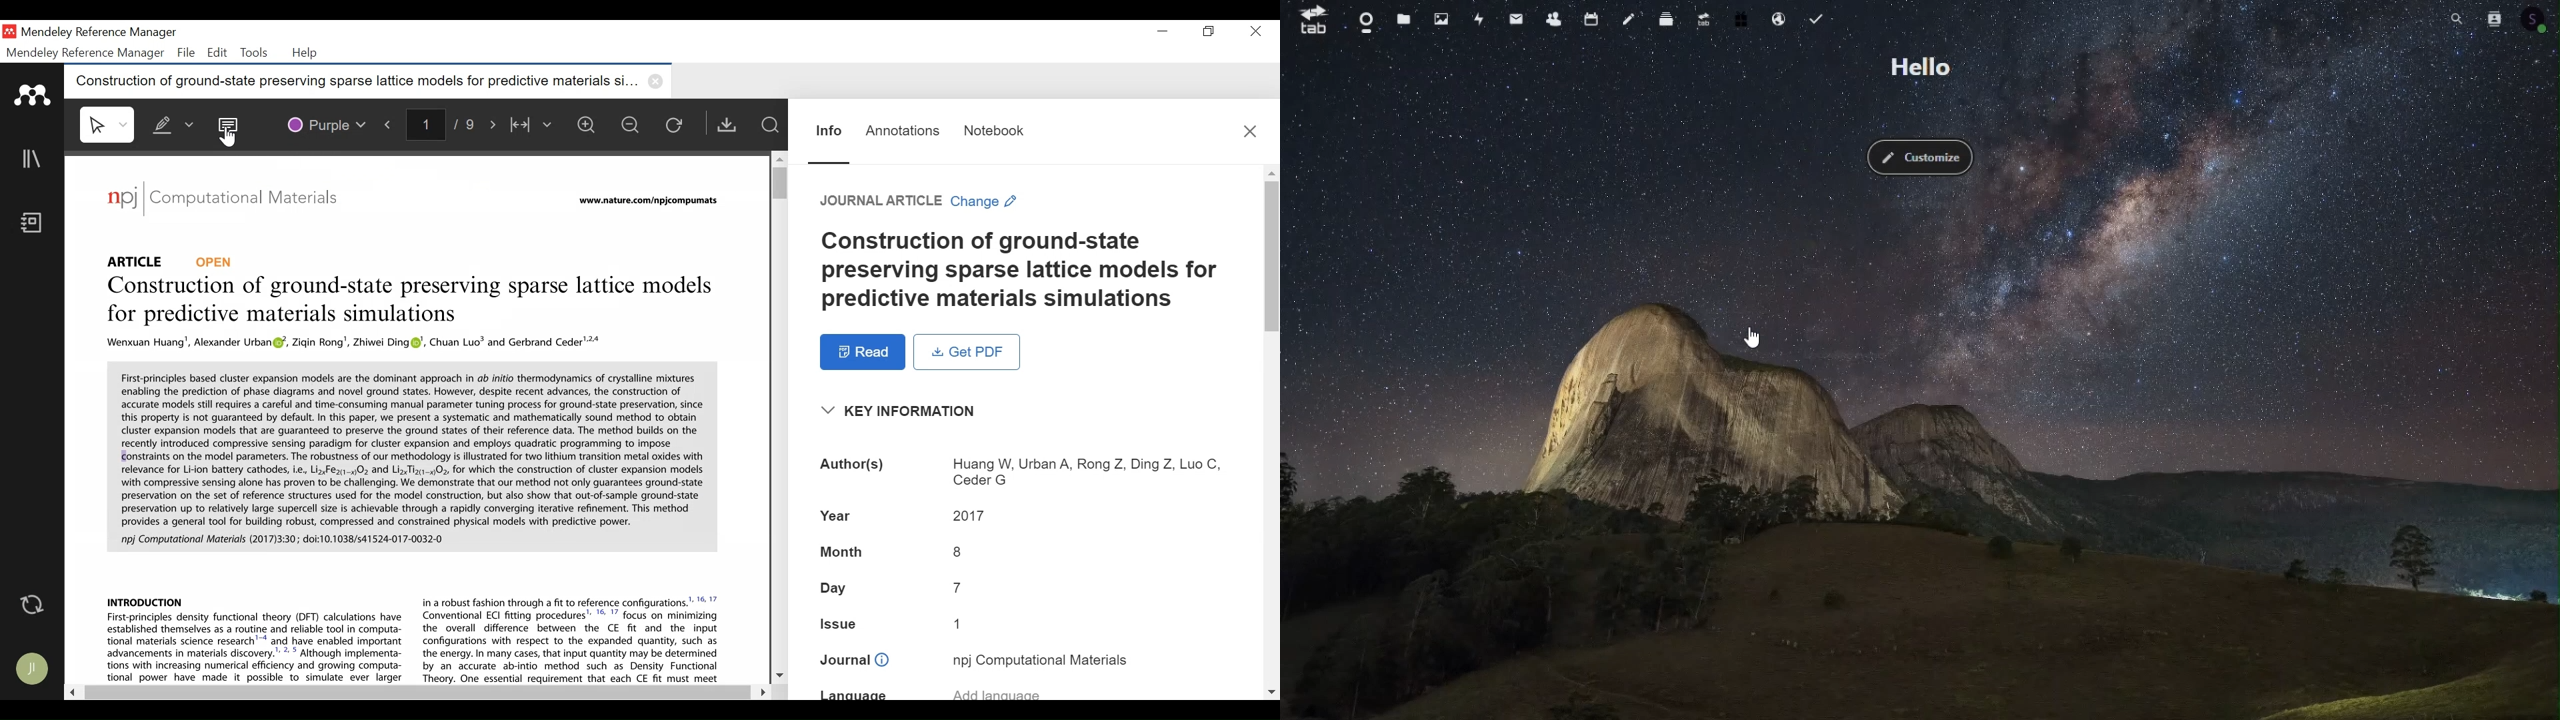  What do you see at coordinates (1405, 21) in the screenshot?
I see `Files` at bounding box center [1405, 21].